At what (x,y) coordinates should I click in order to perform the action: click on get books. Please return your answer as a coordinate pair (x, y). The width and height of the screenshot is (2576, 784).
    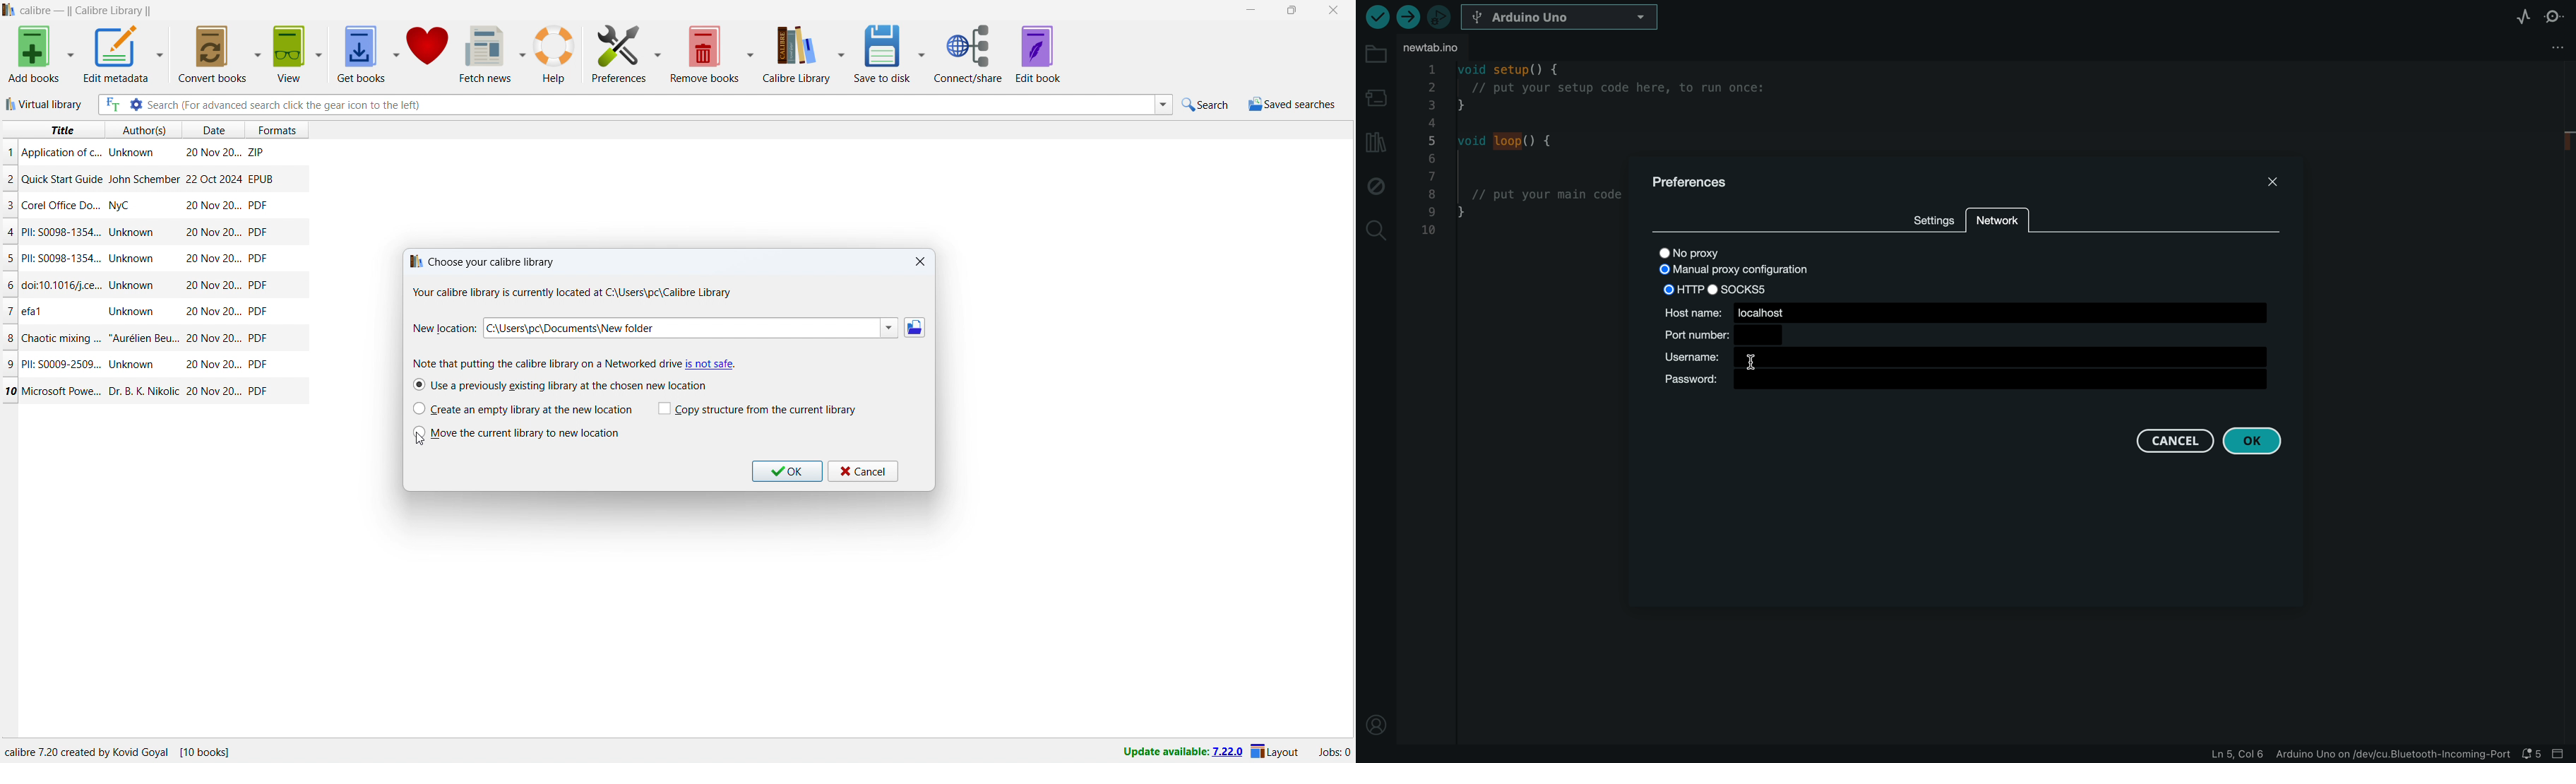
    Looking at the image, I should click on (360, 54).